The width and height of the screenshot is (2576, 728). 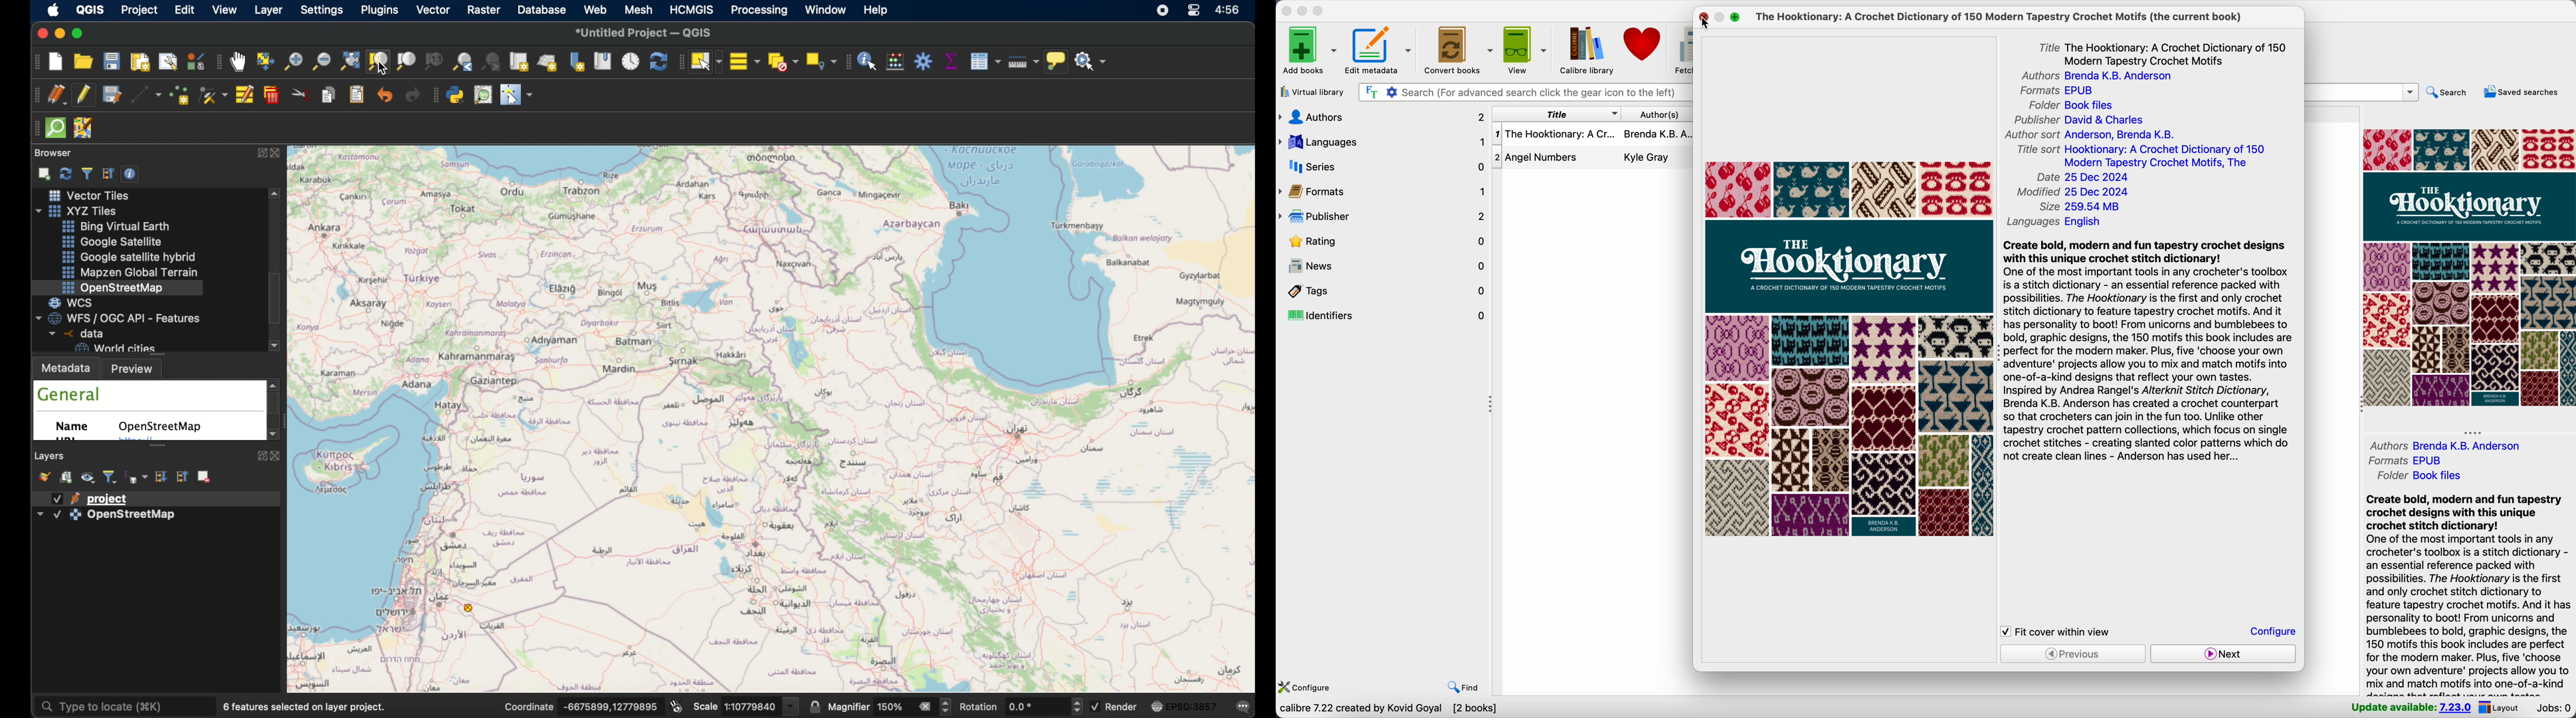 I want to click on disable minimize popup, so click(x=1722, y=17).